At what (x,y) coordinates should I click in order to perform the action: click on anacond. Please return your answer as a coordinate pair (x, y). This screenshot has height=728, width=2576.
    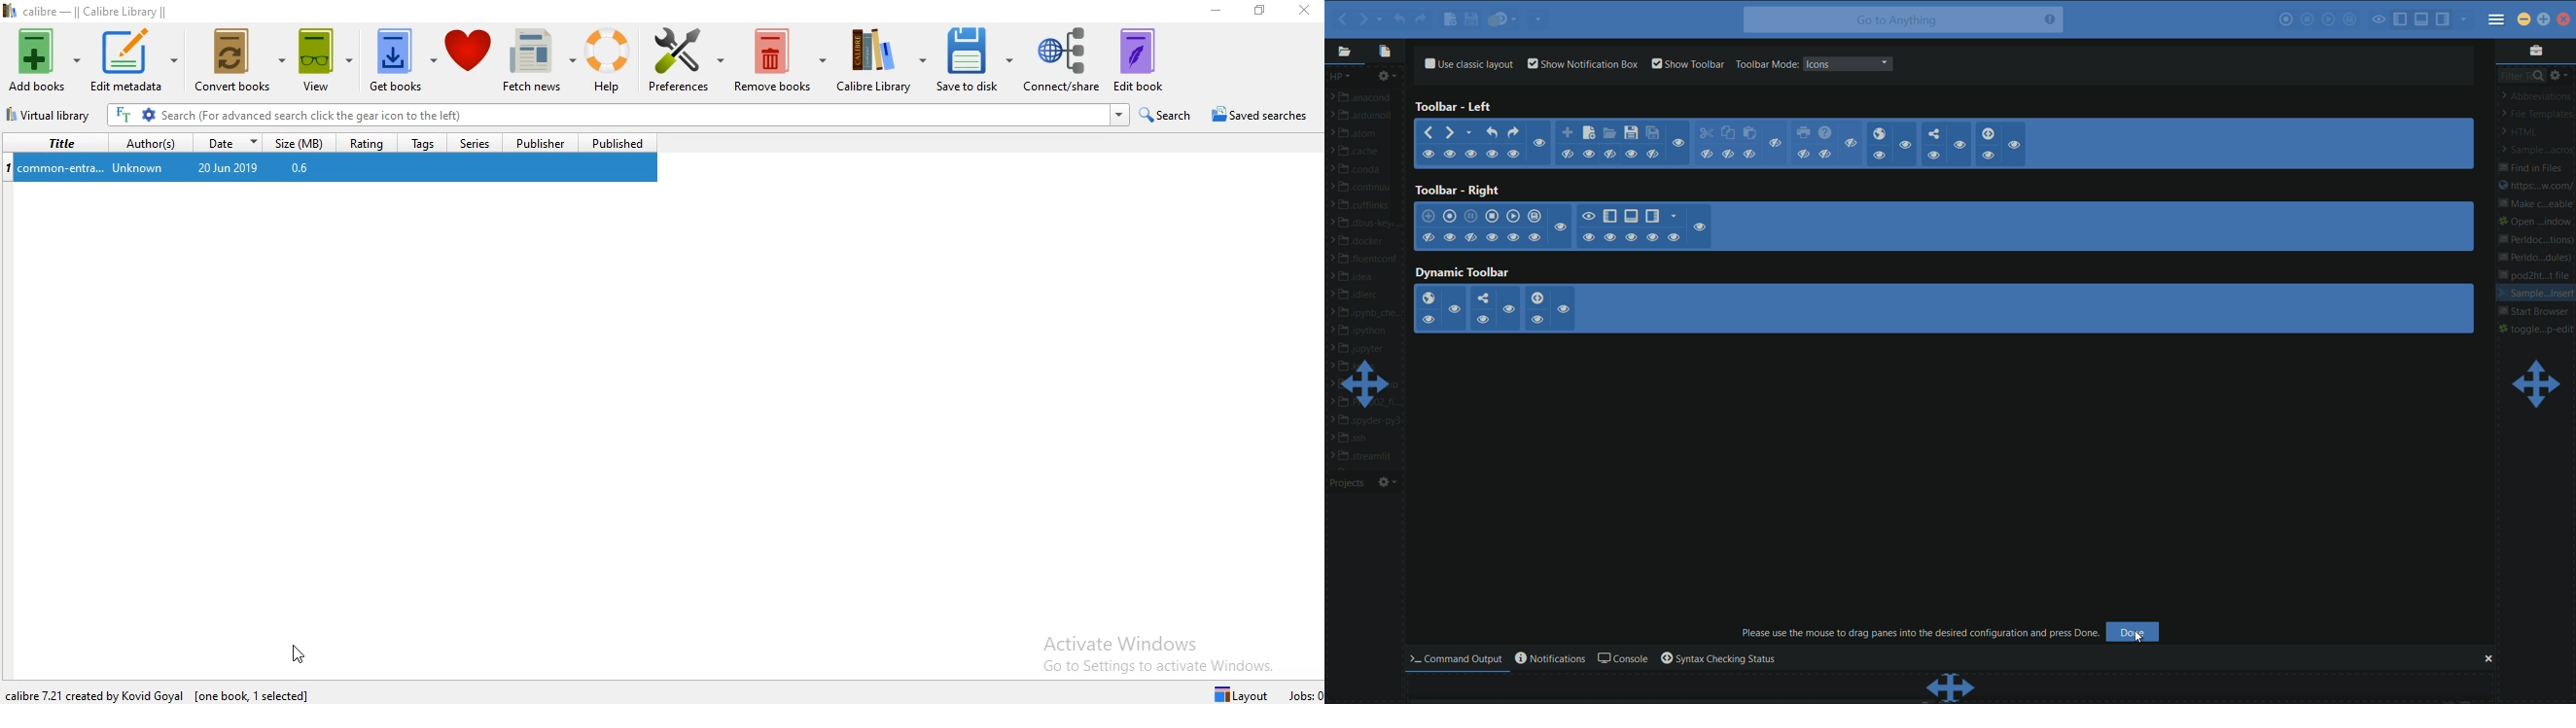
    Looking at the image, I should click on (1368, 98).